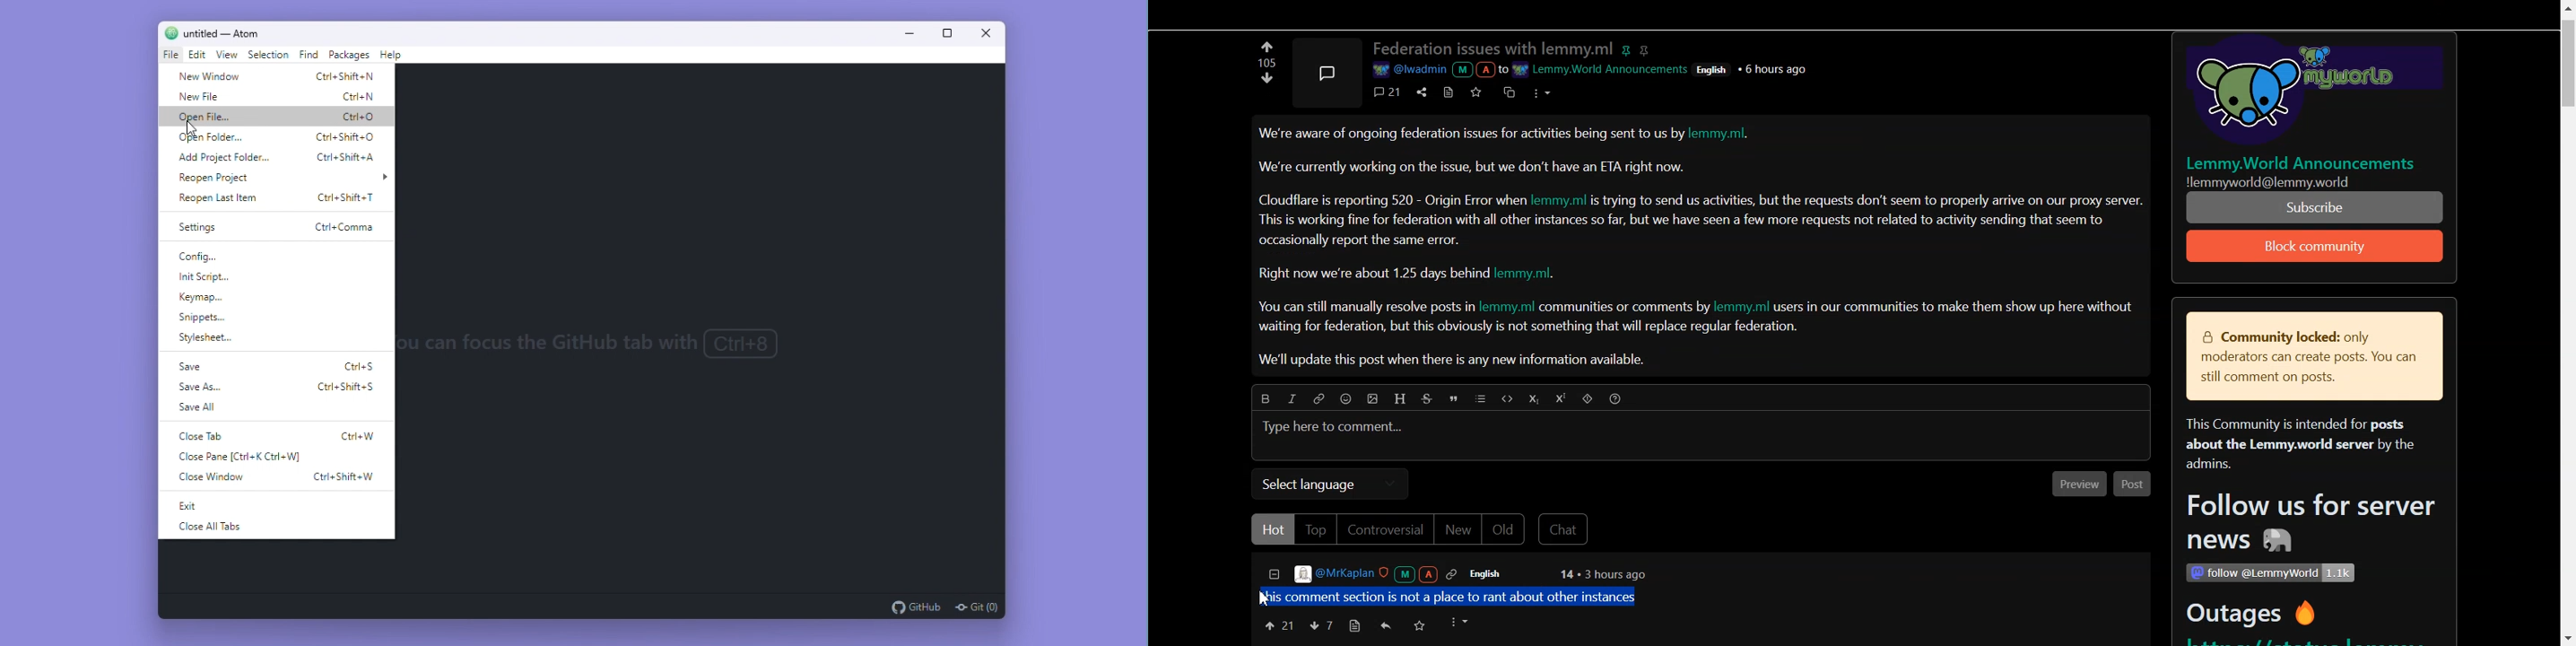 The height and width of the screenshot is (672, 2576). Describe the element at coordinates (194, 125) in the screenshot. I see `cursor` at that location.